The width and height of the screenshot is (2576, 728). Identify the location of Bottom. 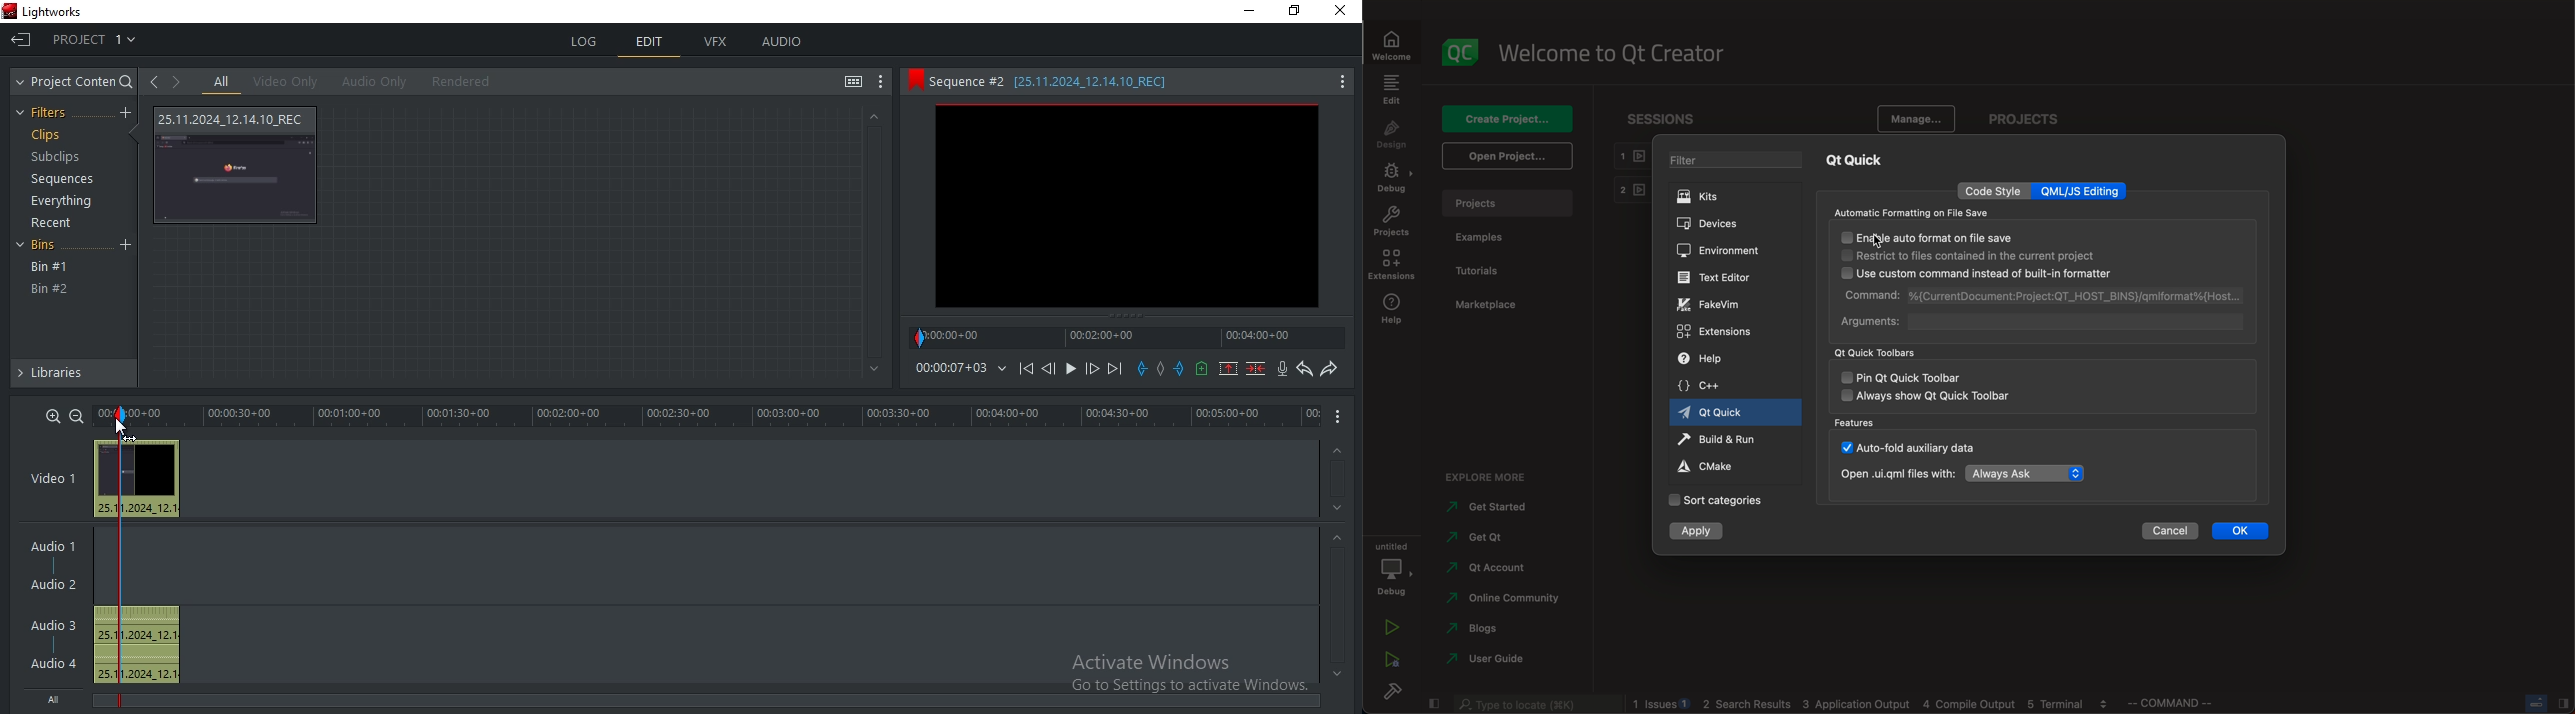
(1334, 674).